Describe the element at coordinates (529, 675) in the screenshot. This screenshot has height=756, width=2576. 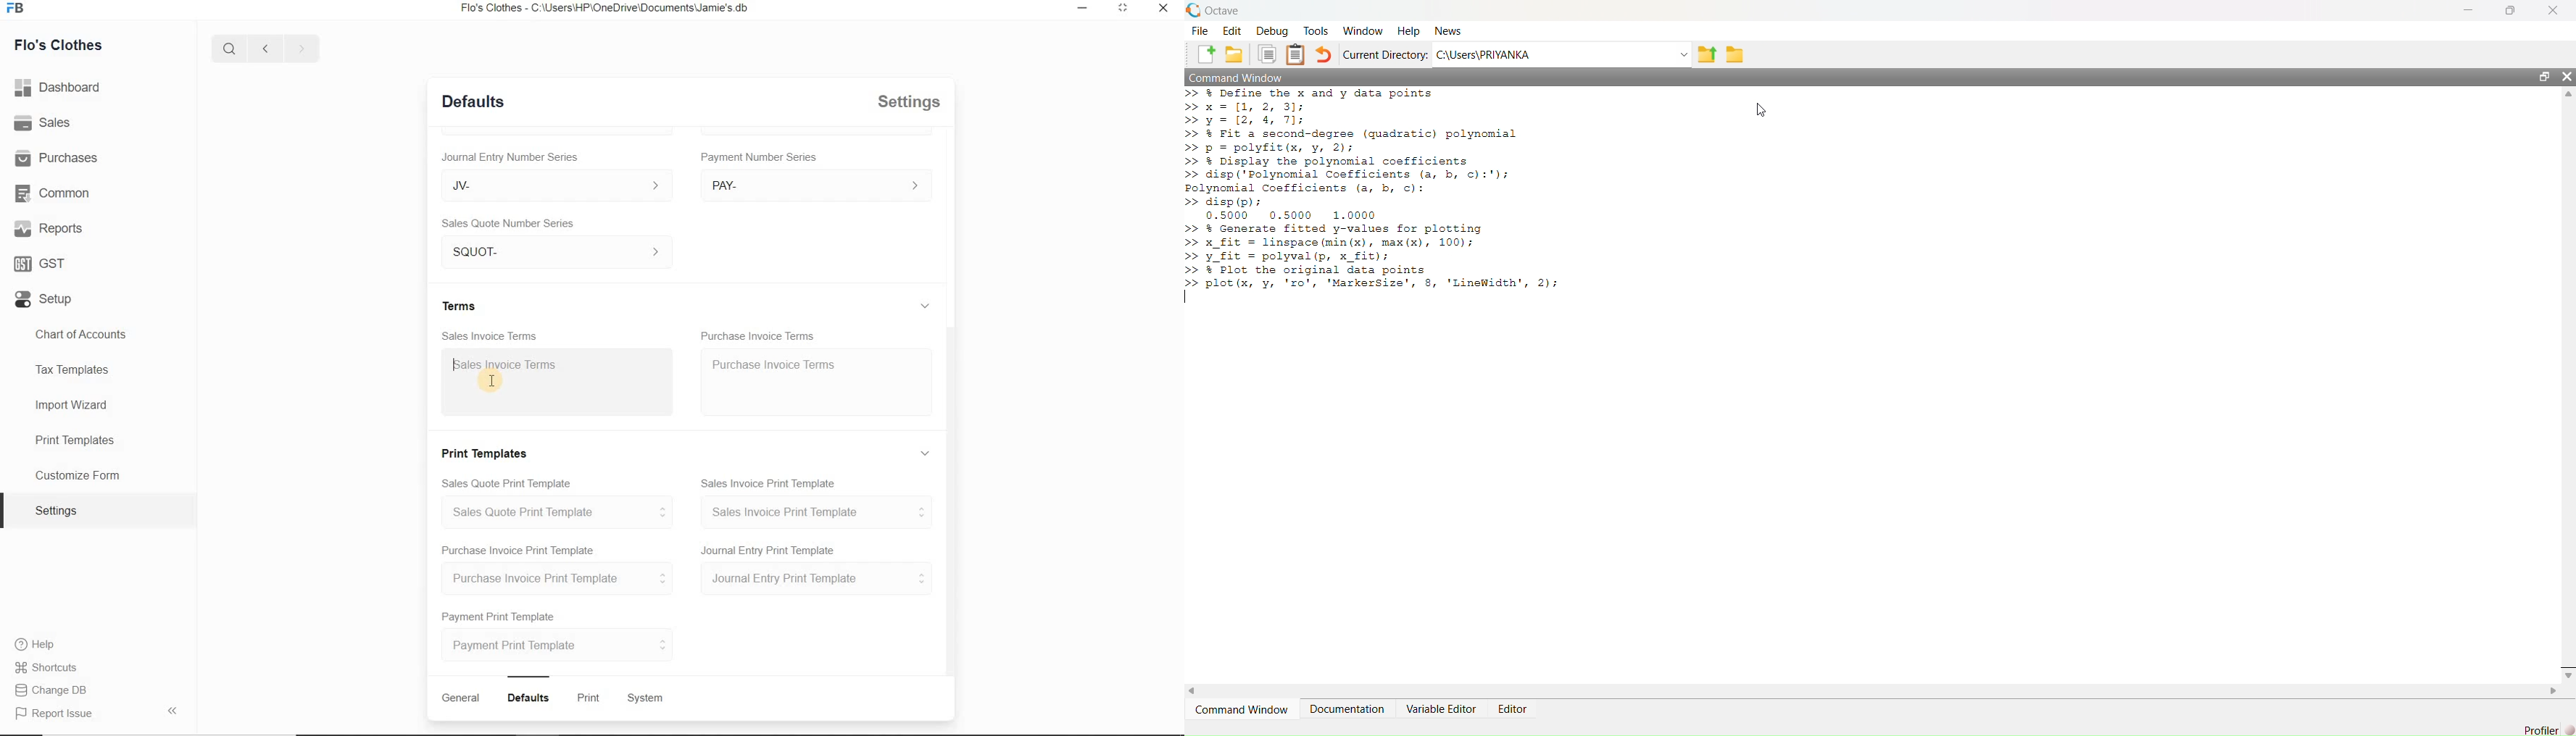
I see `Bar` at that location.